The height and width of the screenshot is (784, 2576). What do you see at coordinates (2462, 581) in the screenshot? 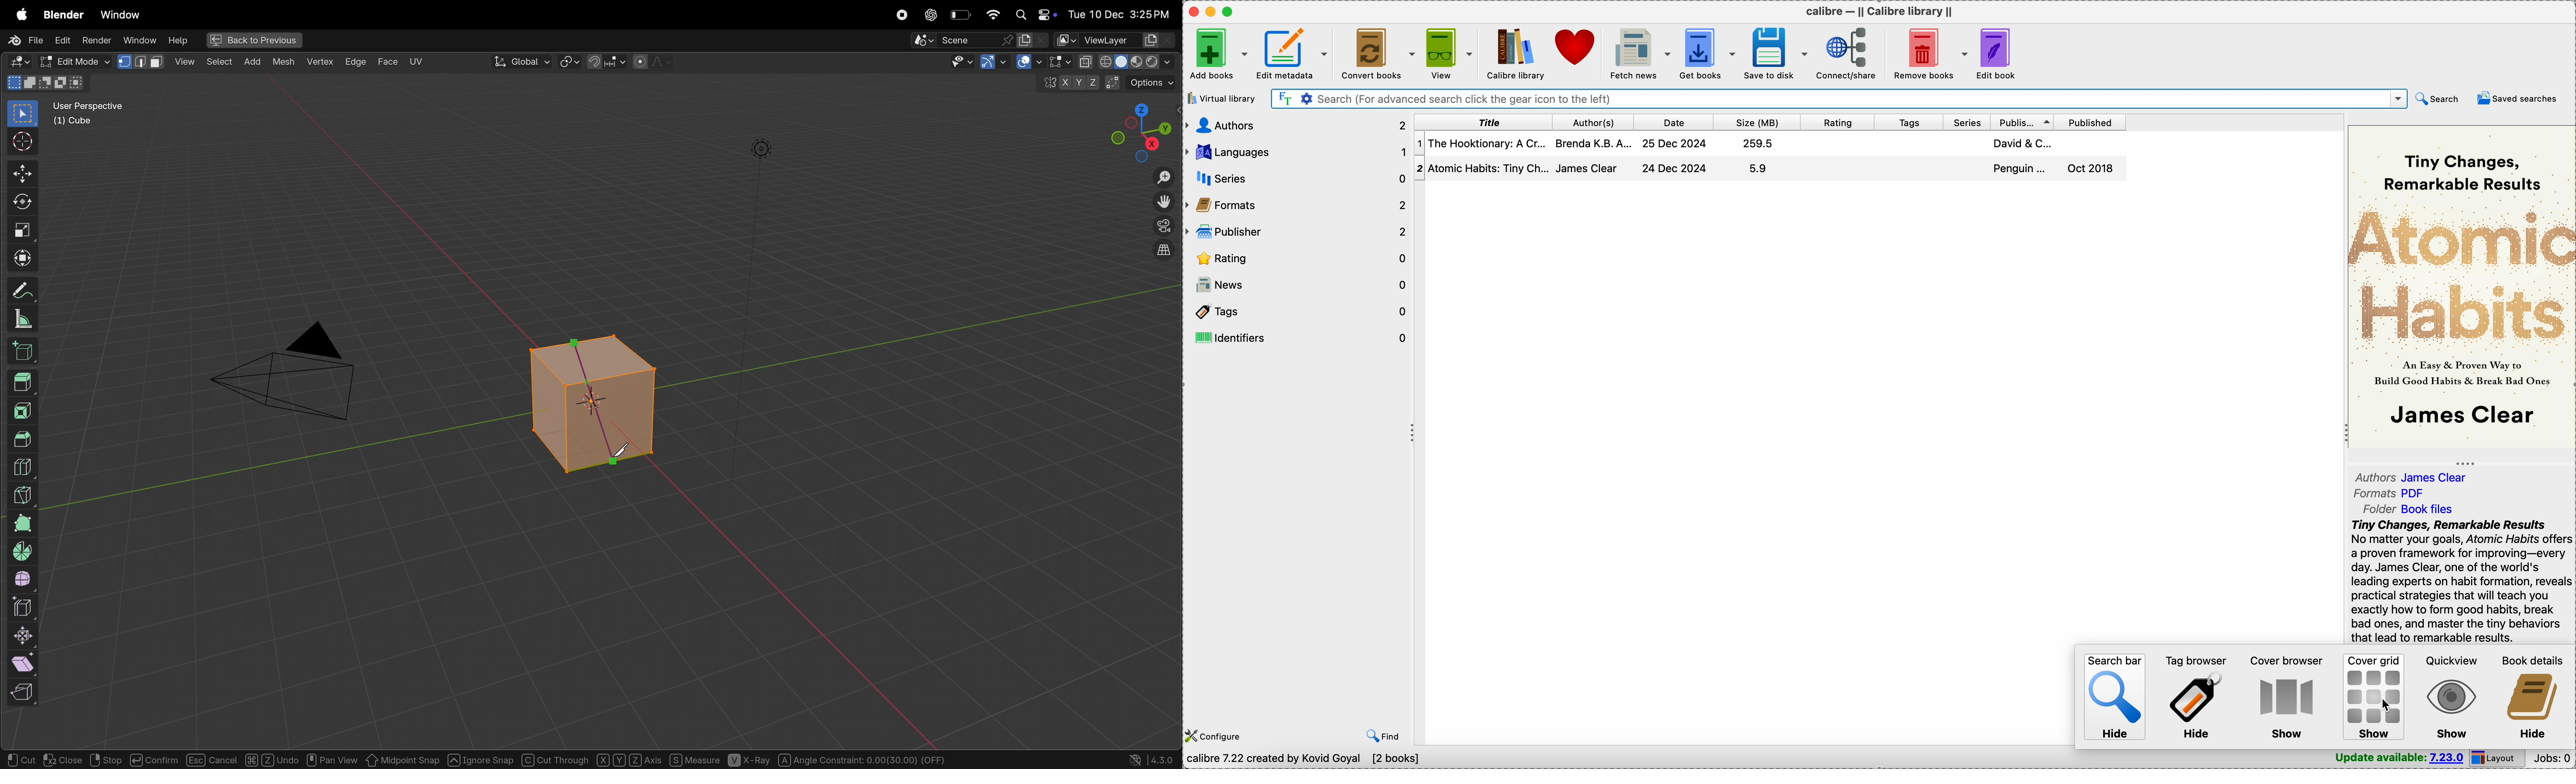
I see `Tiny Changes, Remarkable Results

No matter your goals, Atomic Habits offers
a proven framework for improving—every
day. James Clear, one of the world's
leading experts on habit formation, reveals
practical strategies that will teach you
exactly how to form good habits, break
bad ones, and master the tiny behaviors
that lead to remarkable results.

If you're having trouble changing your
habits, the problem isn't you. The problem
is your system. Bad habits repeat
themselves again and again not because
you don't want to change, but because
you have the wrong system for change.
You do not rise to the level of your goals.` at bounding box center [2462, 581].